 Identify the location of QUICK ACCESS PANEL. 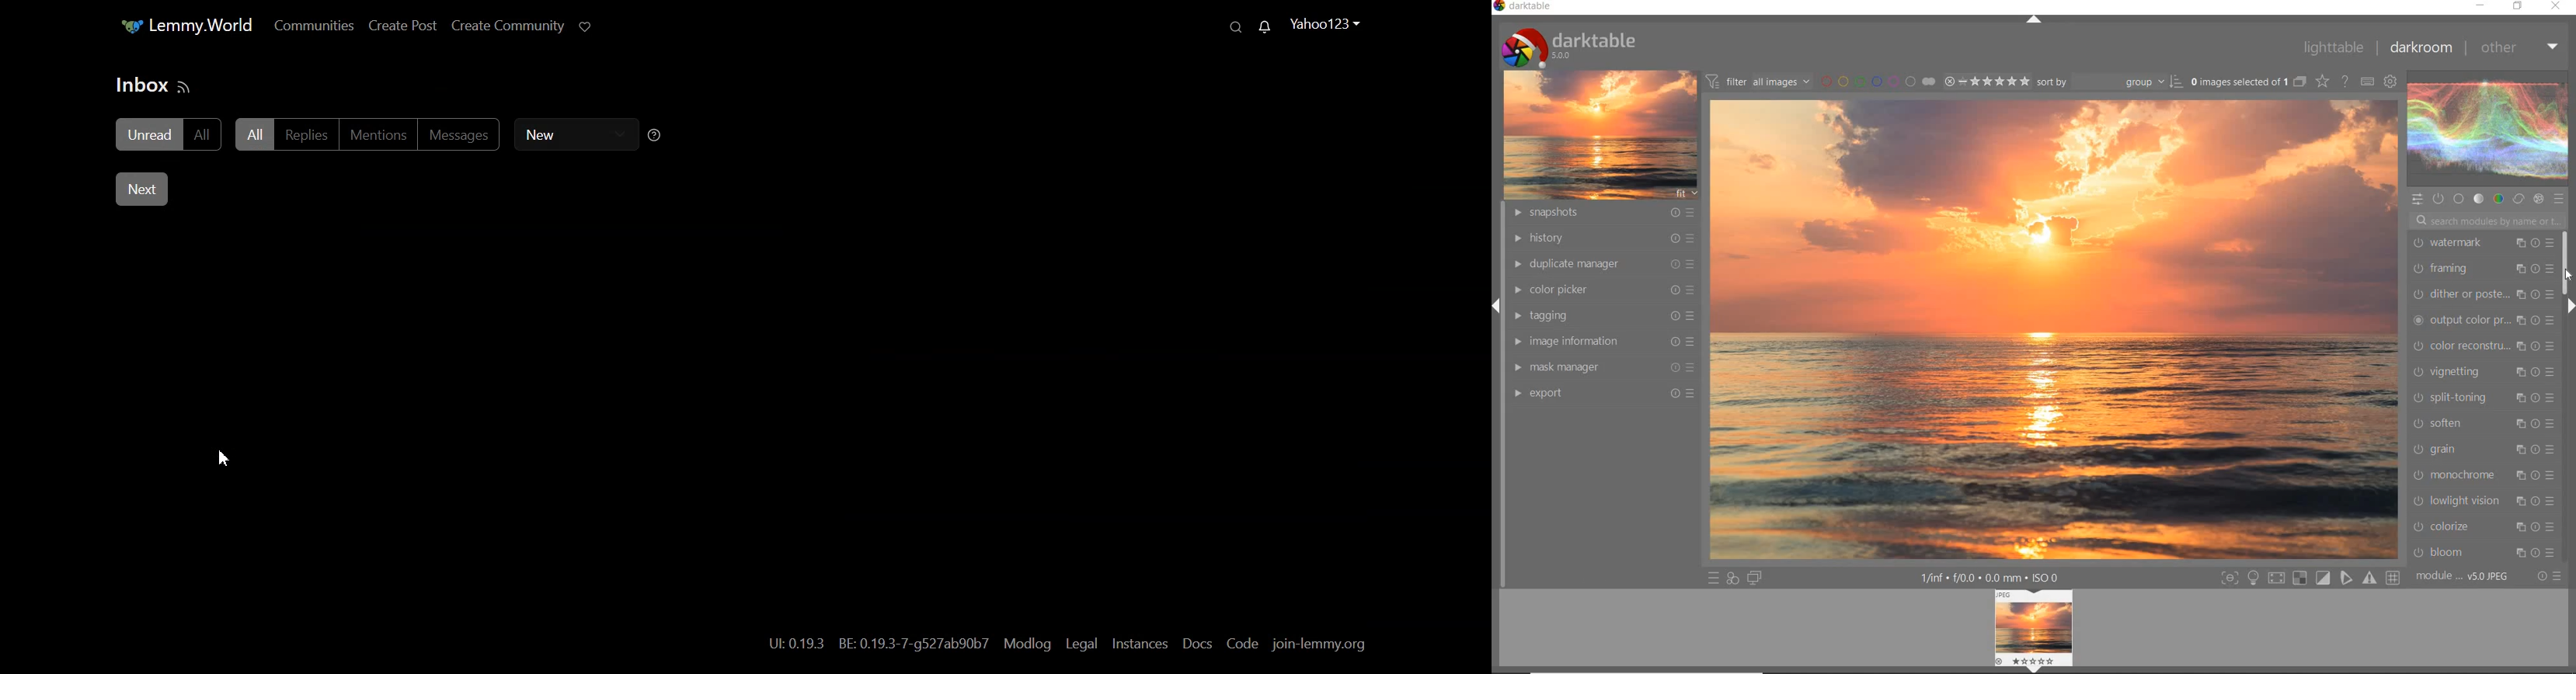
(2419, 198).